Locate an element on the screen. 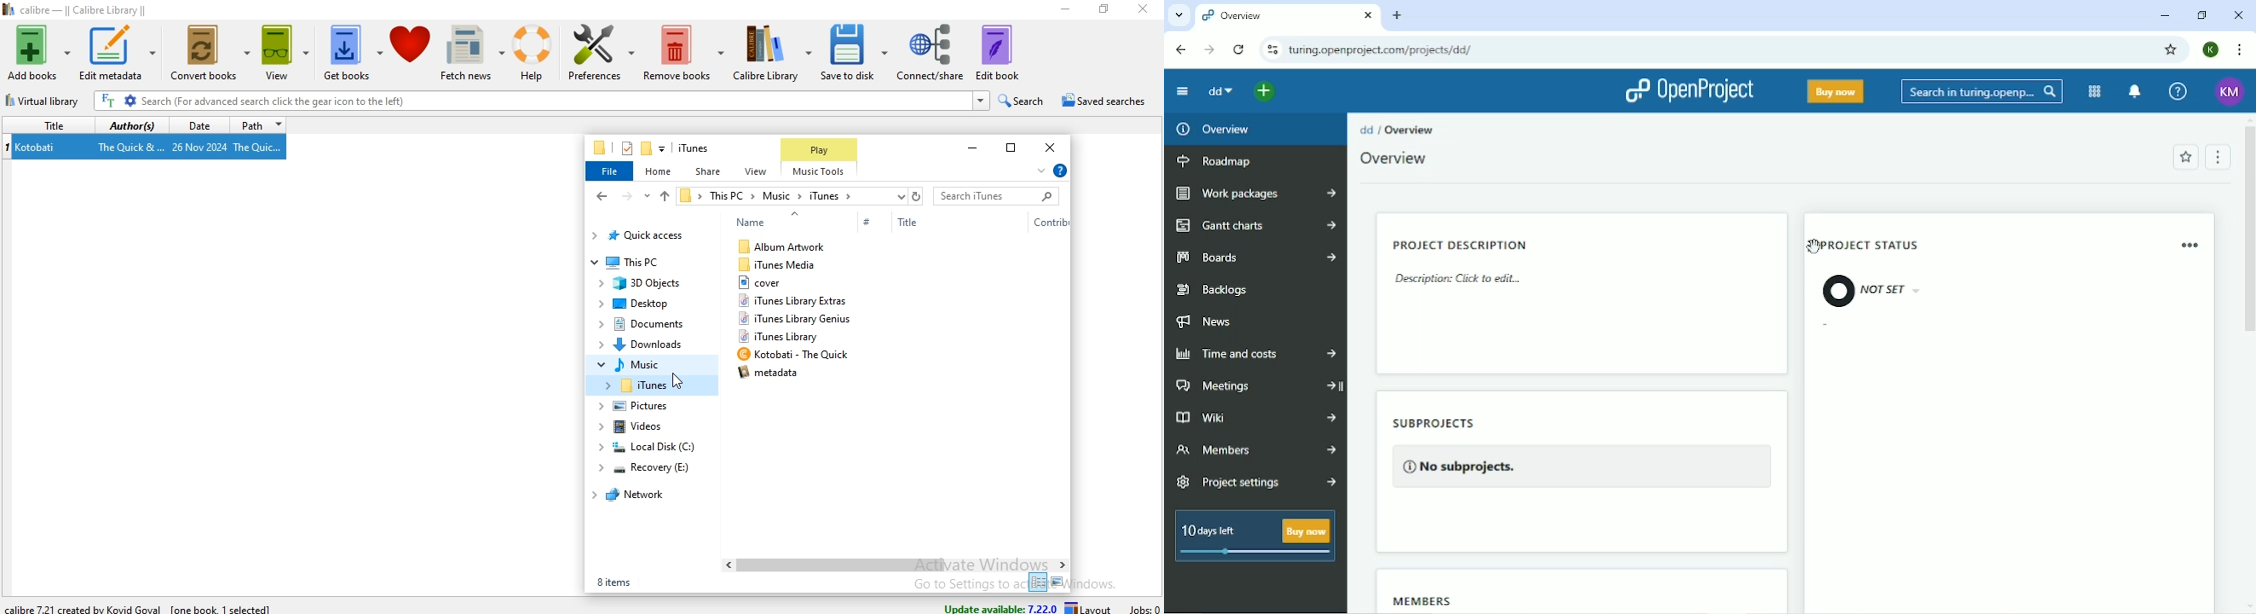  b4 metadata is located at coordinates (774, 373).